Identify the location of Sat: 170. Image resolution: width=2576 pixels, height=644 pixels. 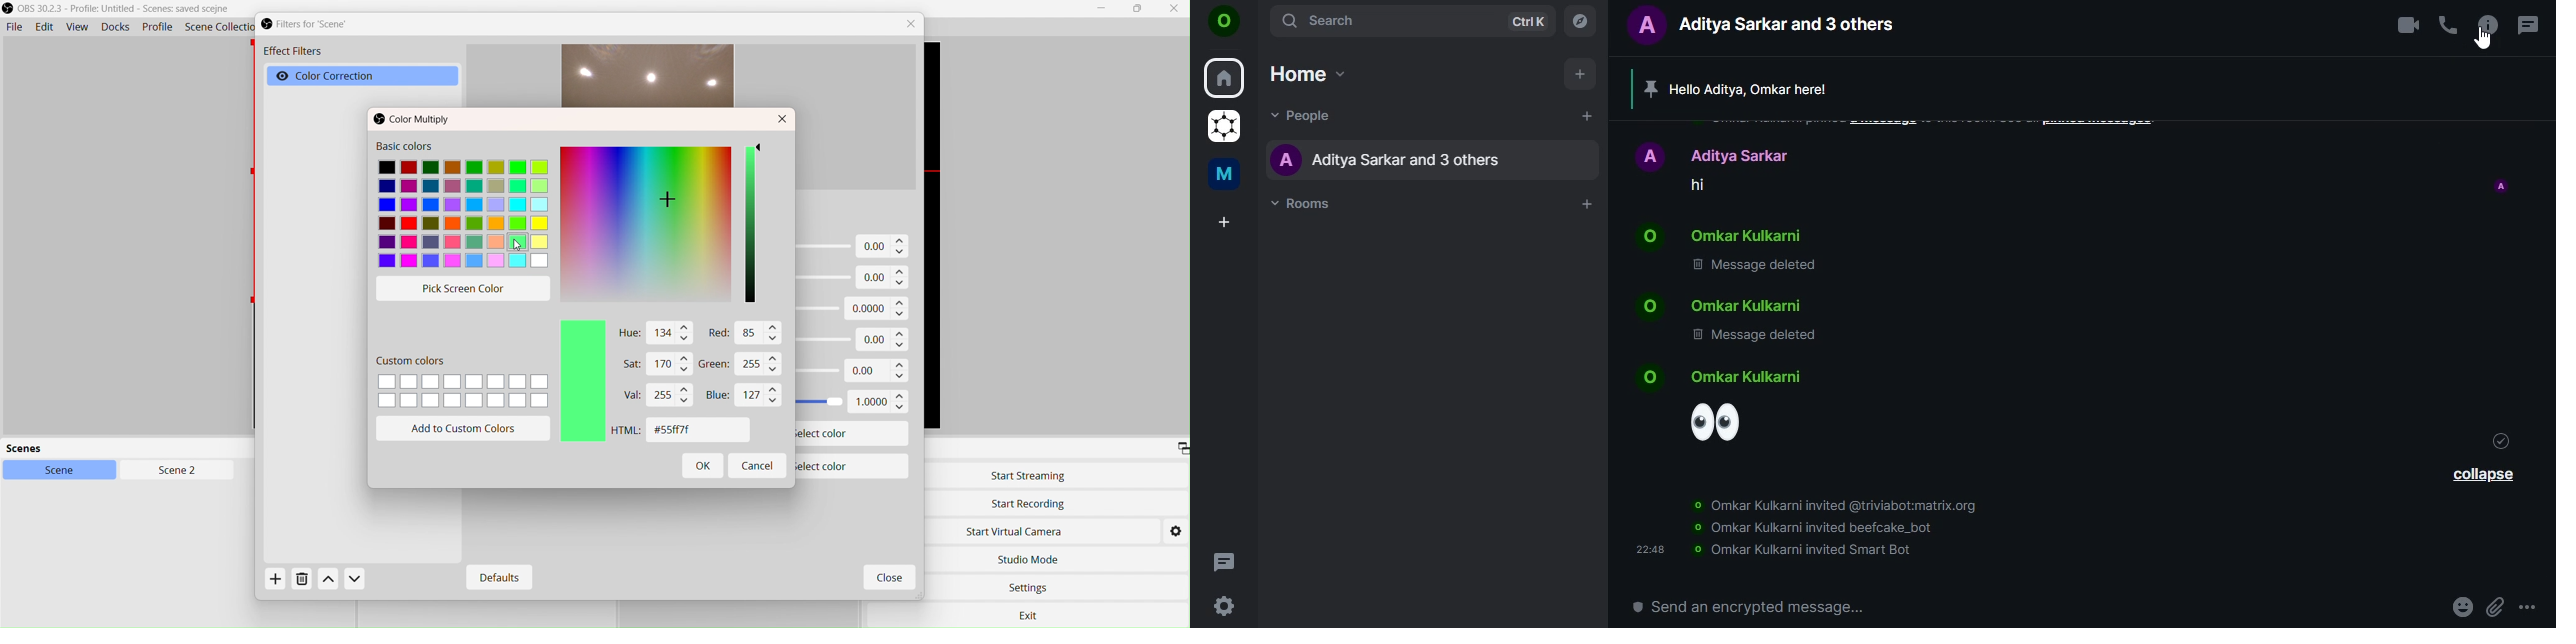
(649, 364).